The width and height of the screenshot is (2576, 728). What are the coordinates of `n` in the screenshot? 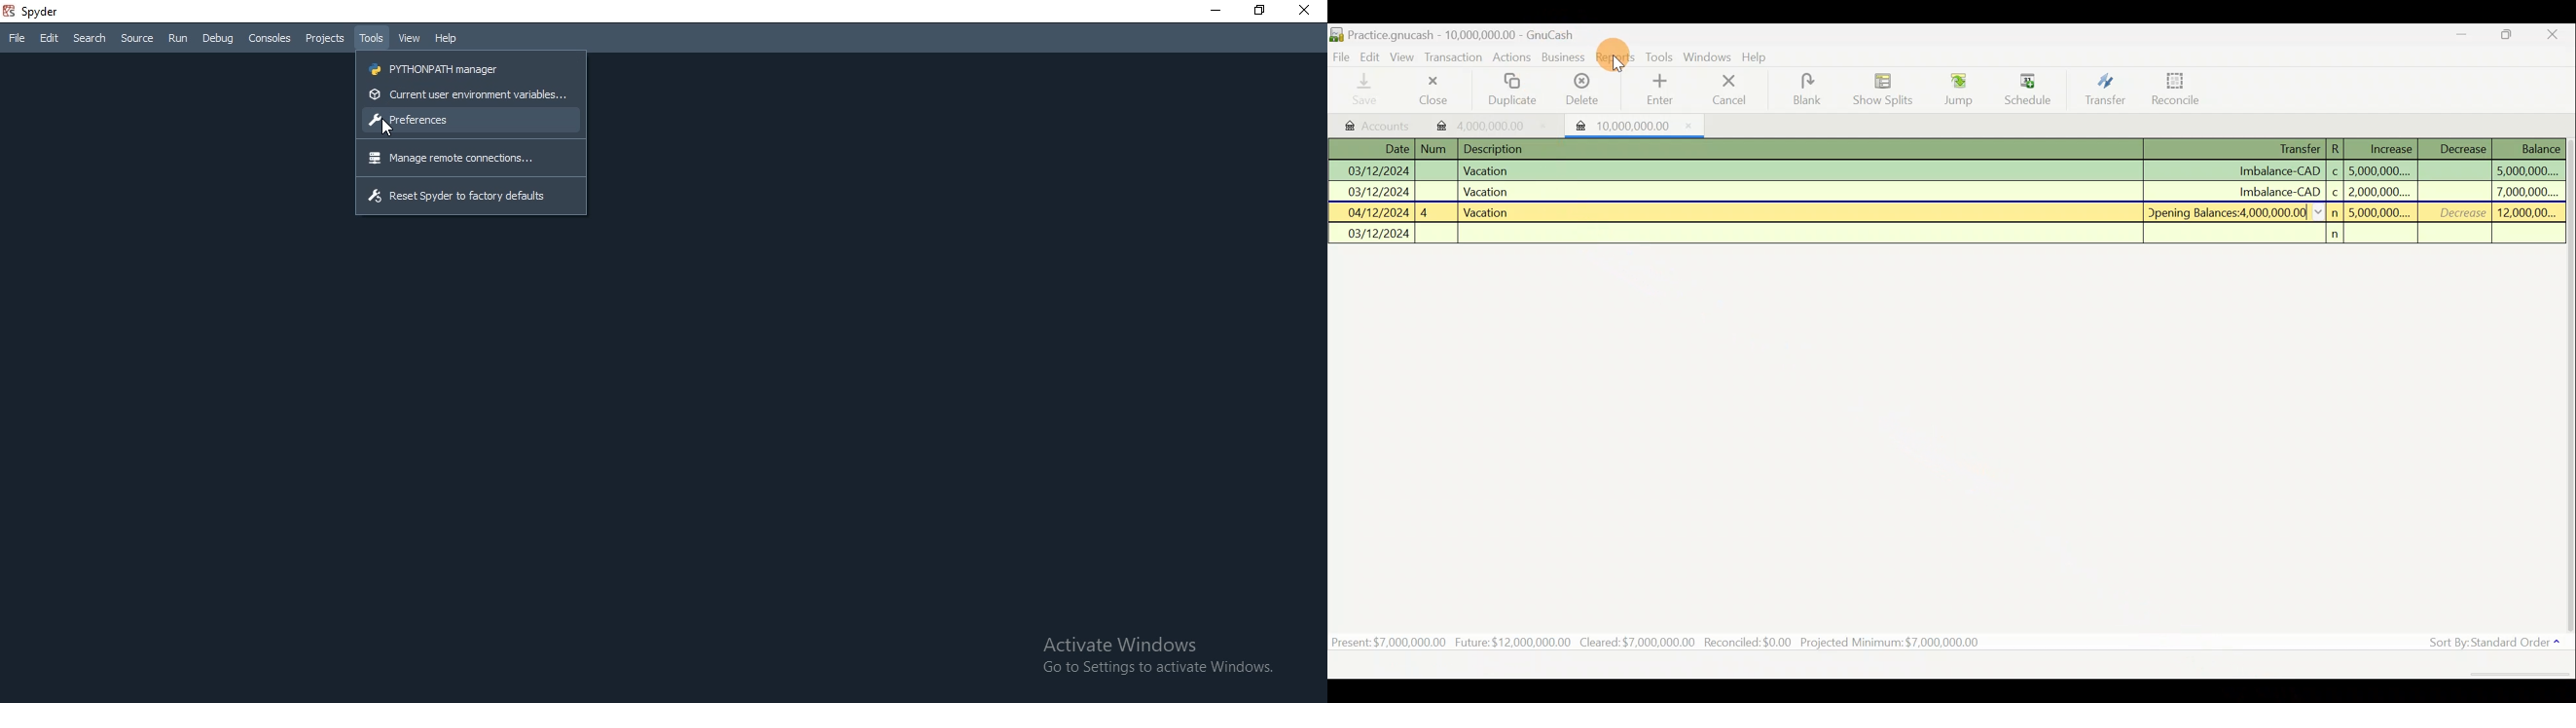 It's located at (2338, 213).